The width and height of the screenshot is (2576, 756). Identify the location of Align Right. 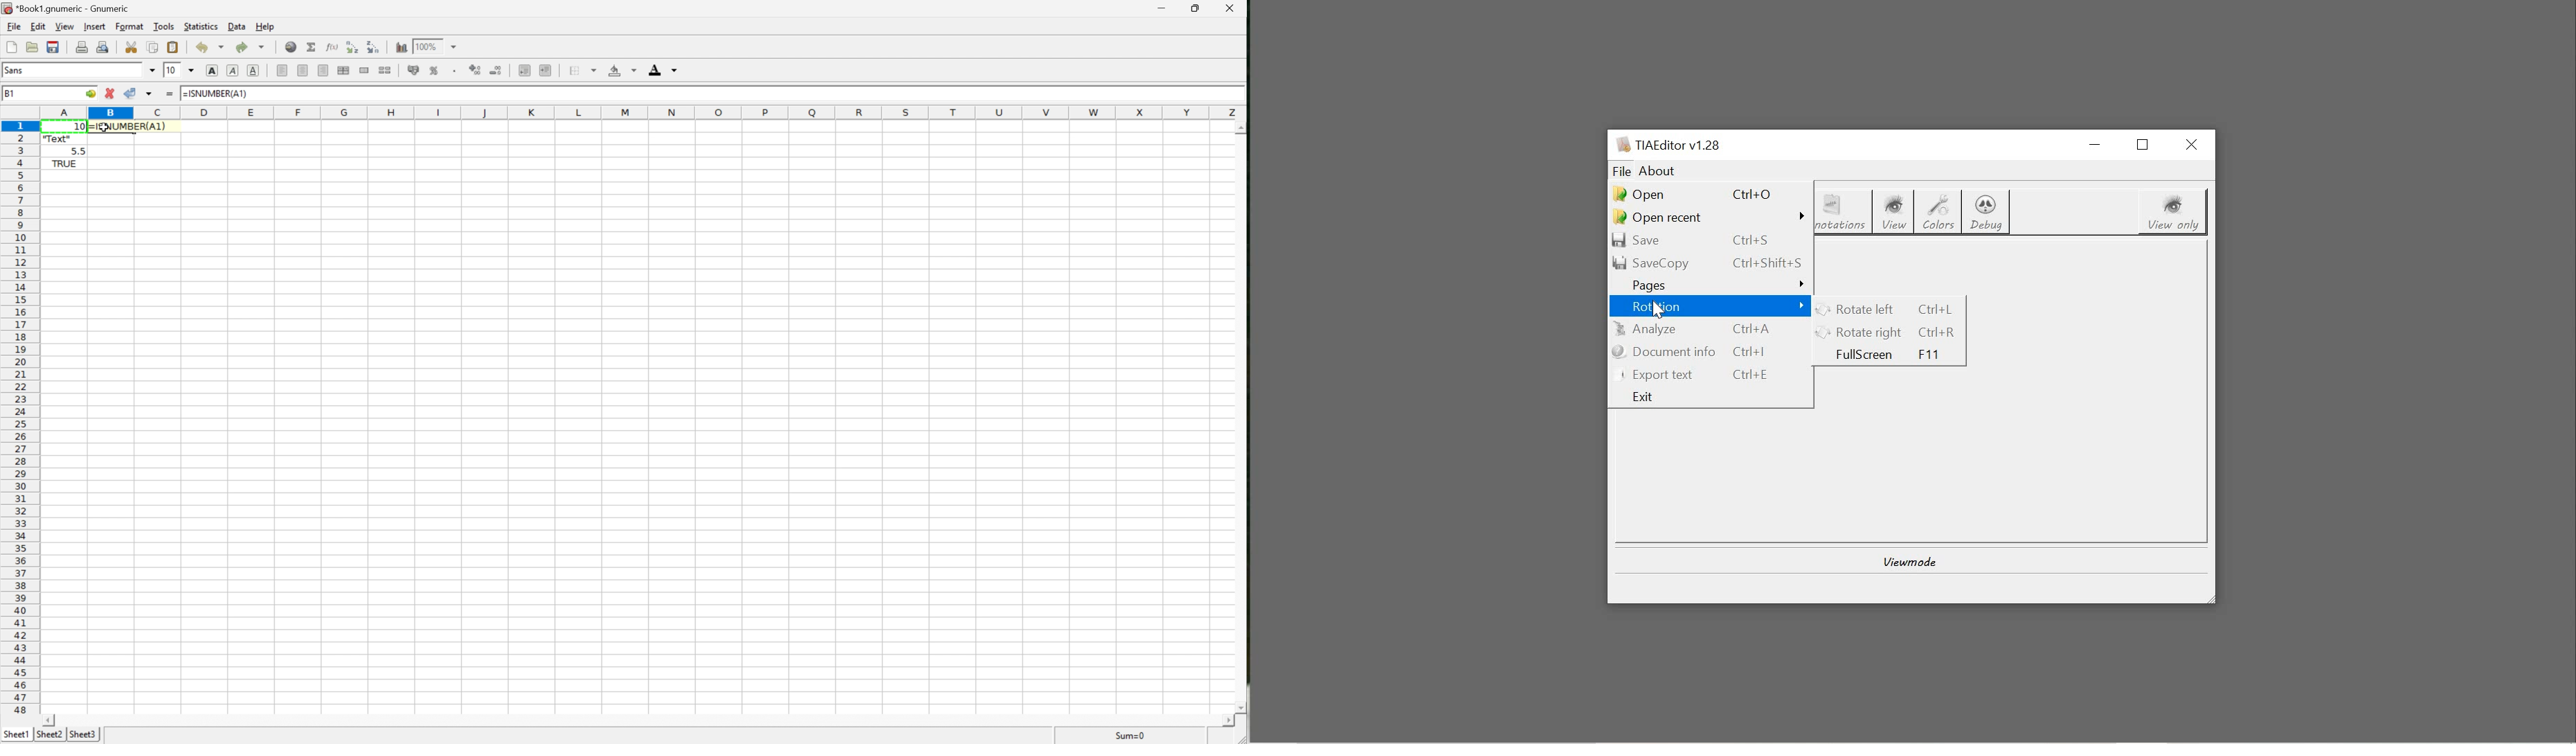
(322, 71).